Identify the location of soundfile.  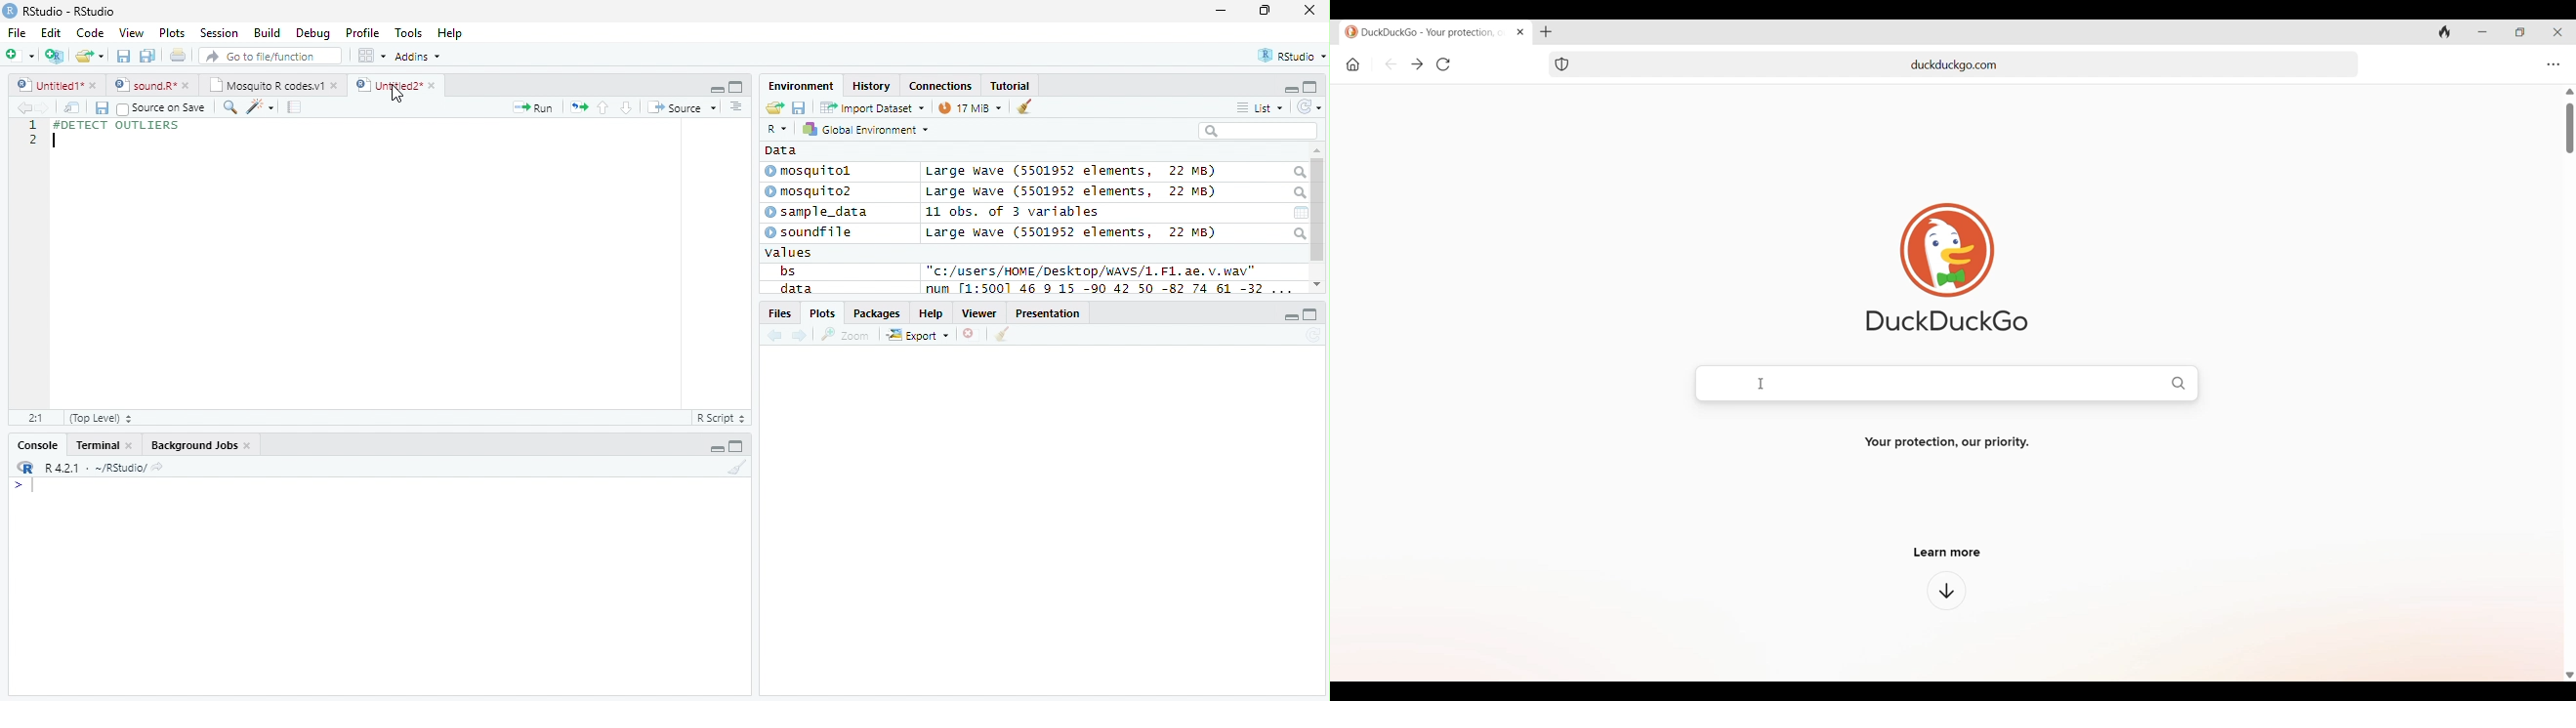
(810, 232).